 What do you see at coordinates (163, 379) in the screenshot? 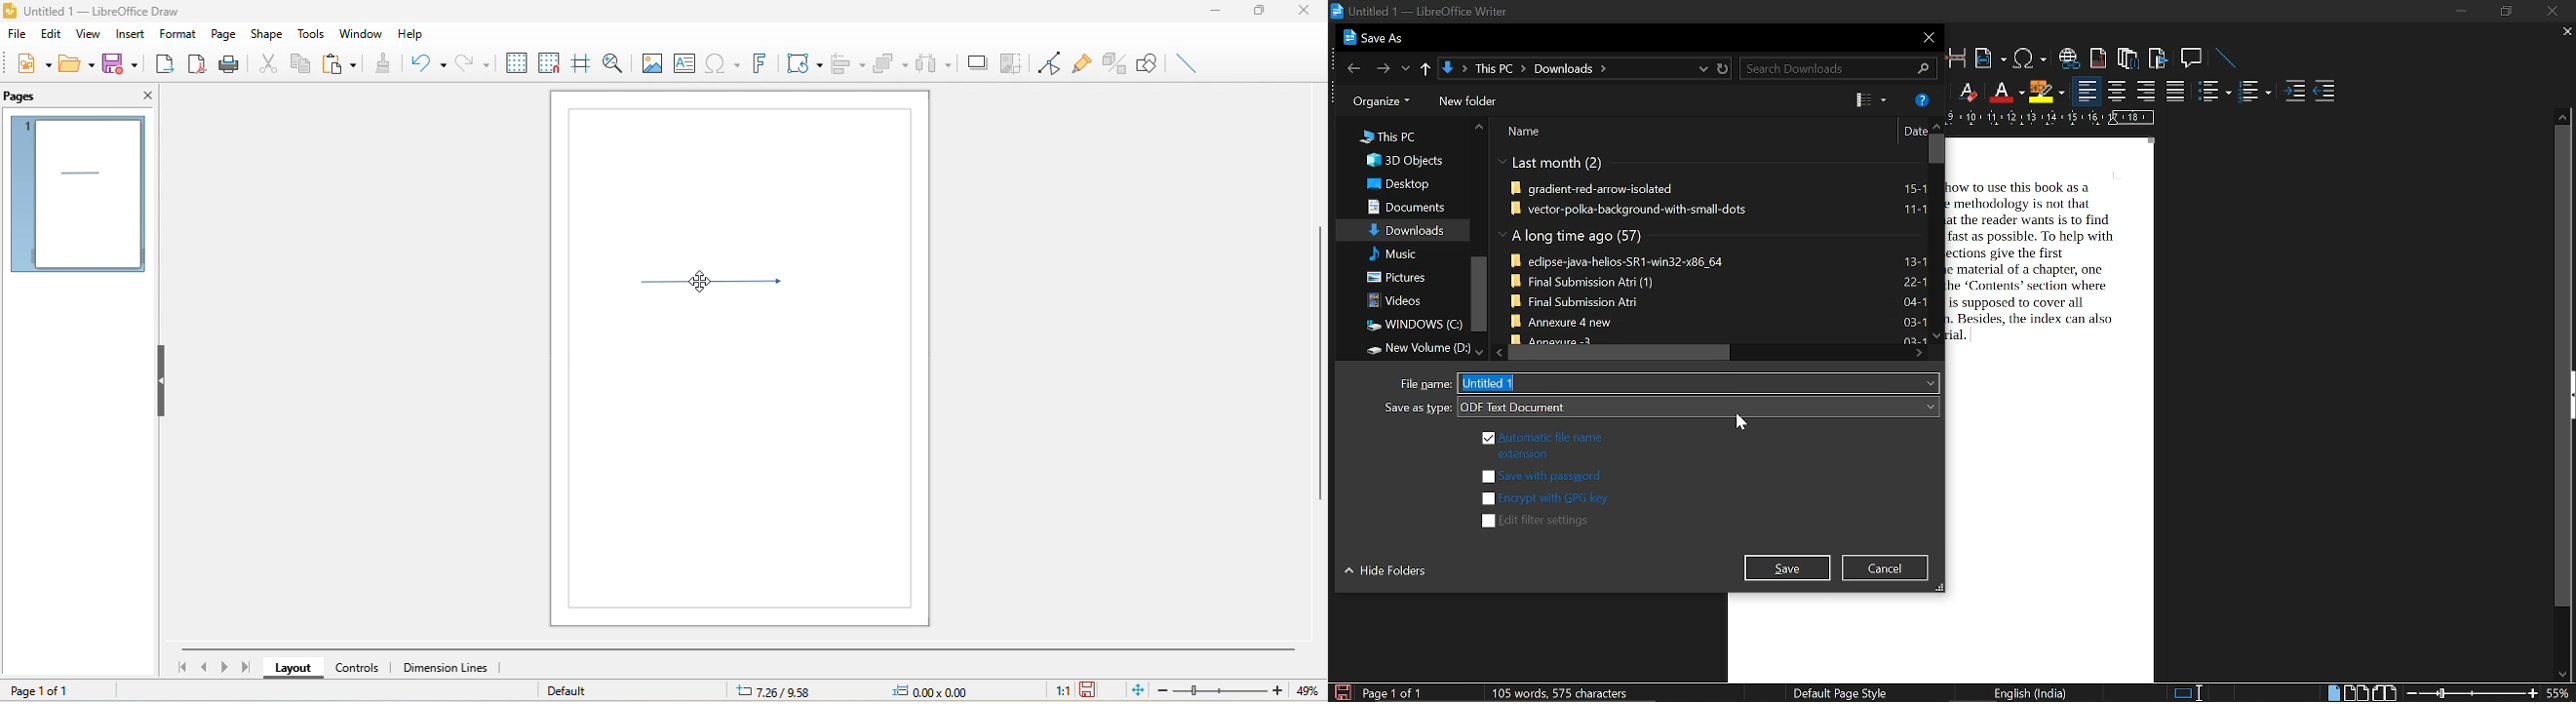
I see `hide` at bounding box center [163, 379].